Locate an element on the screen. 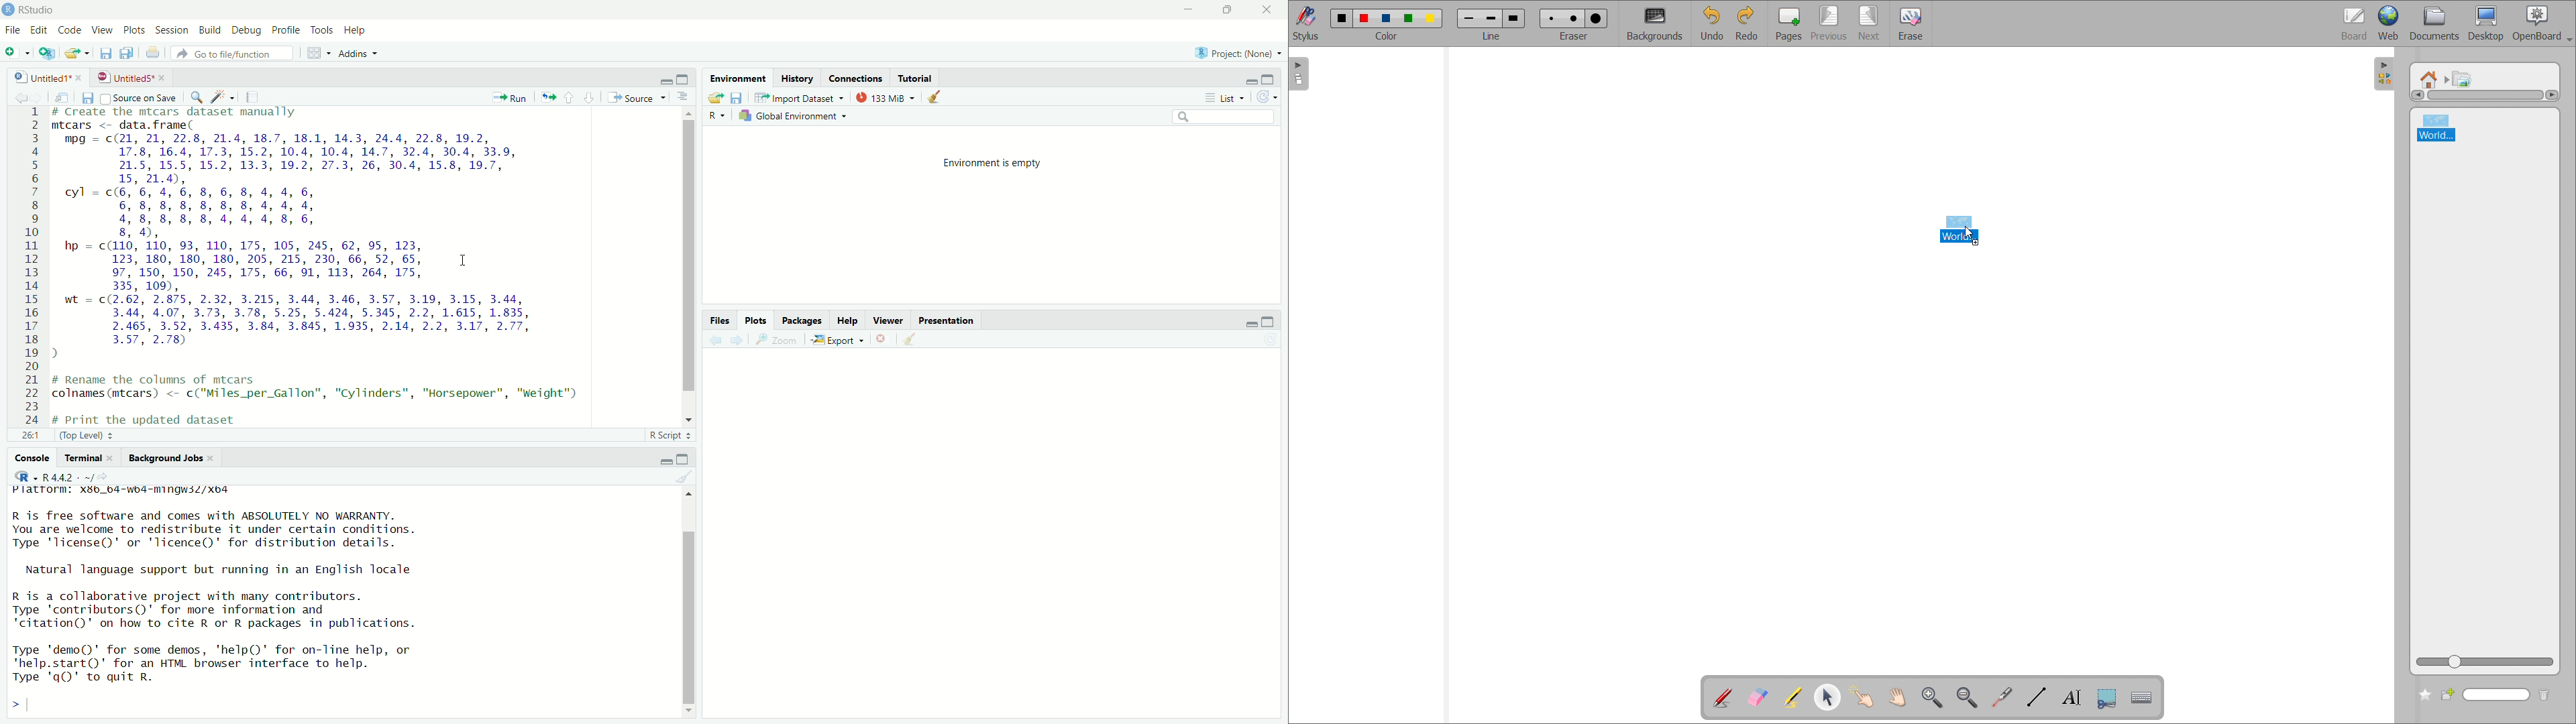  Code is located at coordinates (70, 29).